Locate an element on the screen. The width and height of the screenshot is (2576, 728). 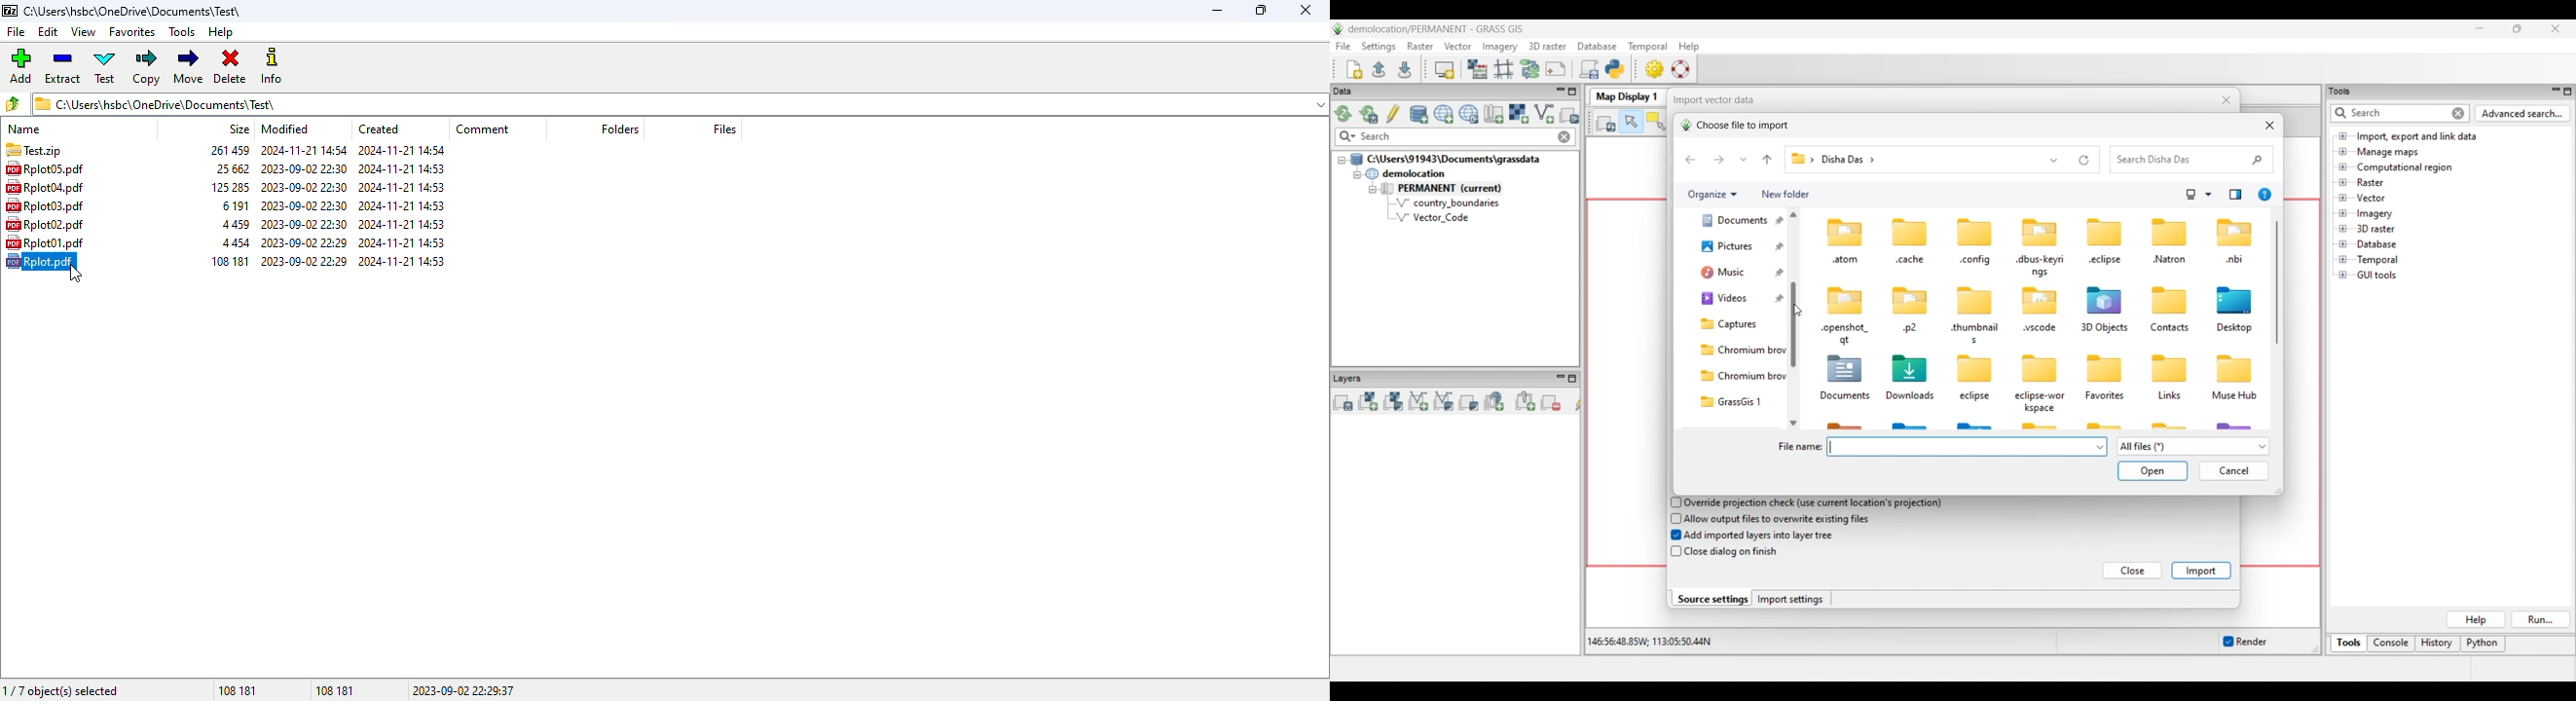
copy is located at coordinates (147, 67).